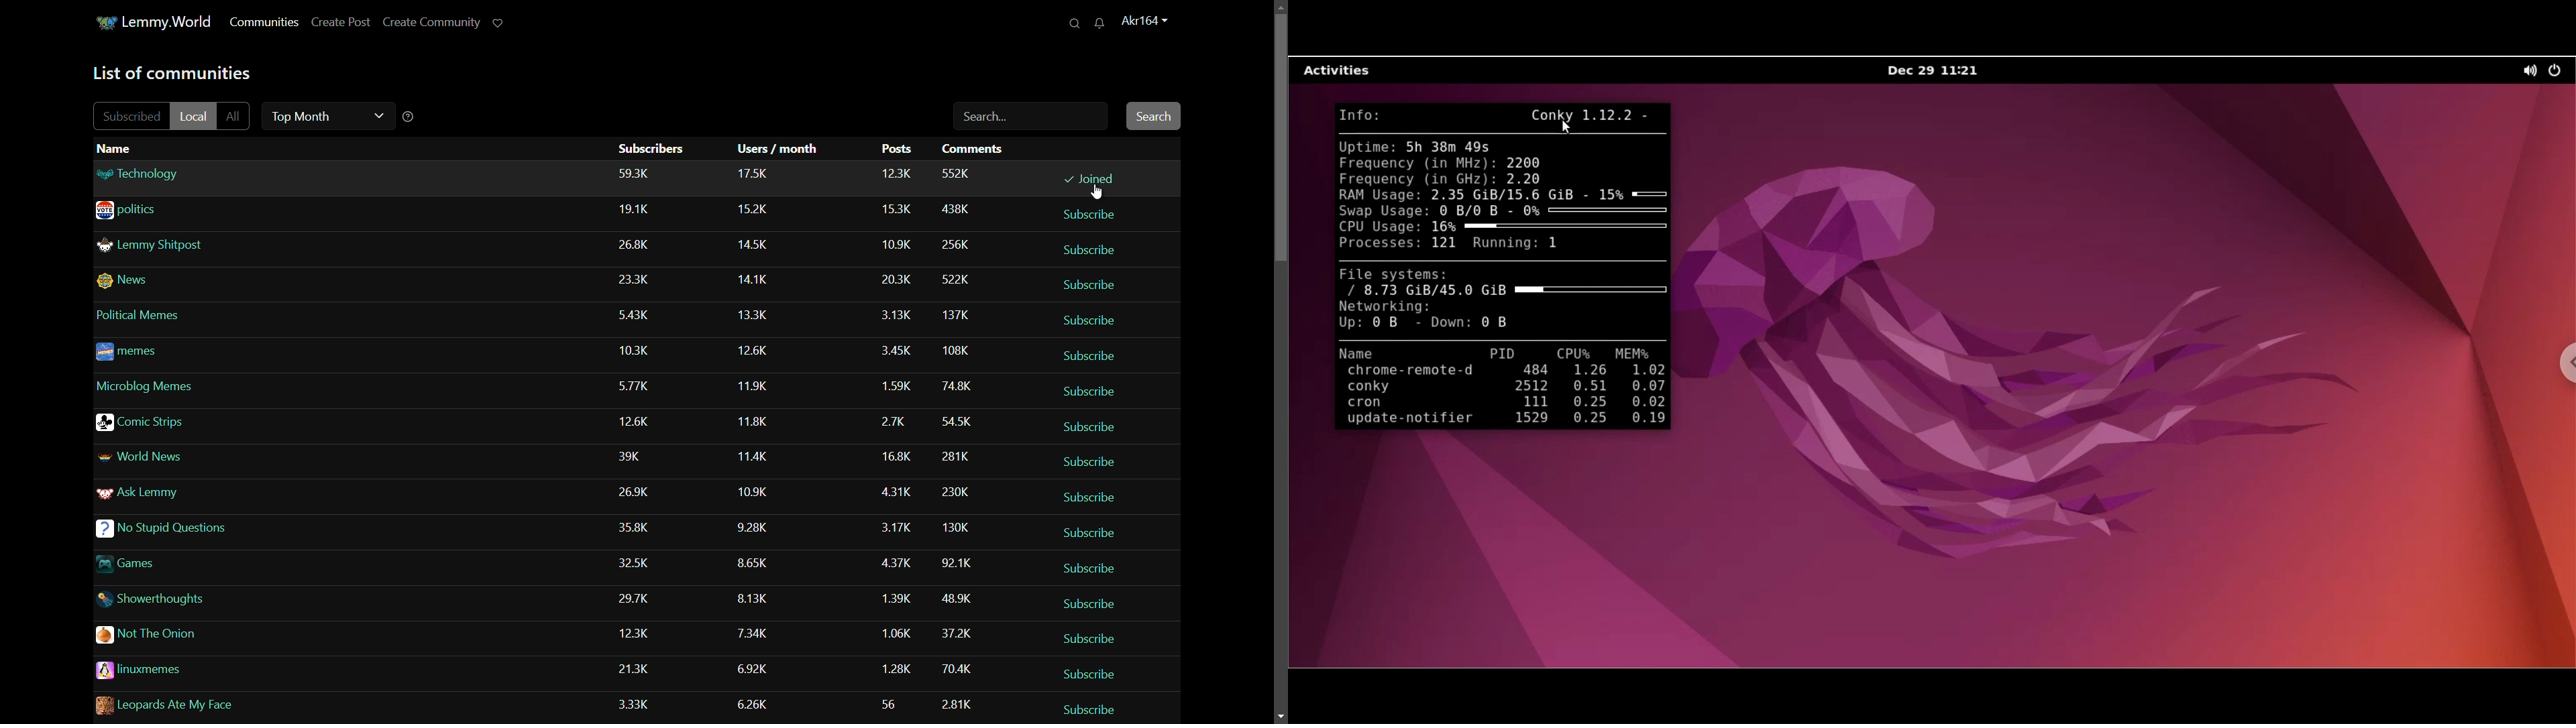  I want to click on posts, so click(894, 667).